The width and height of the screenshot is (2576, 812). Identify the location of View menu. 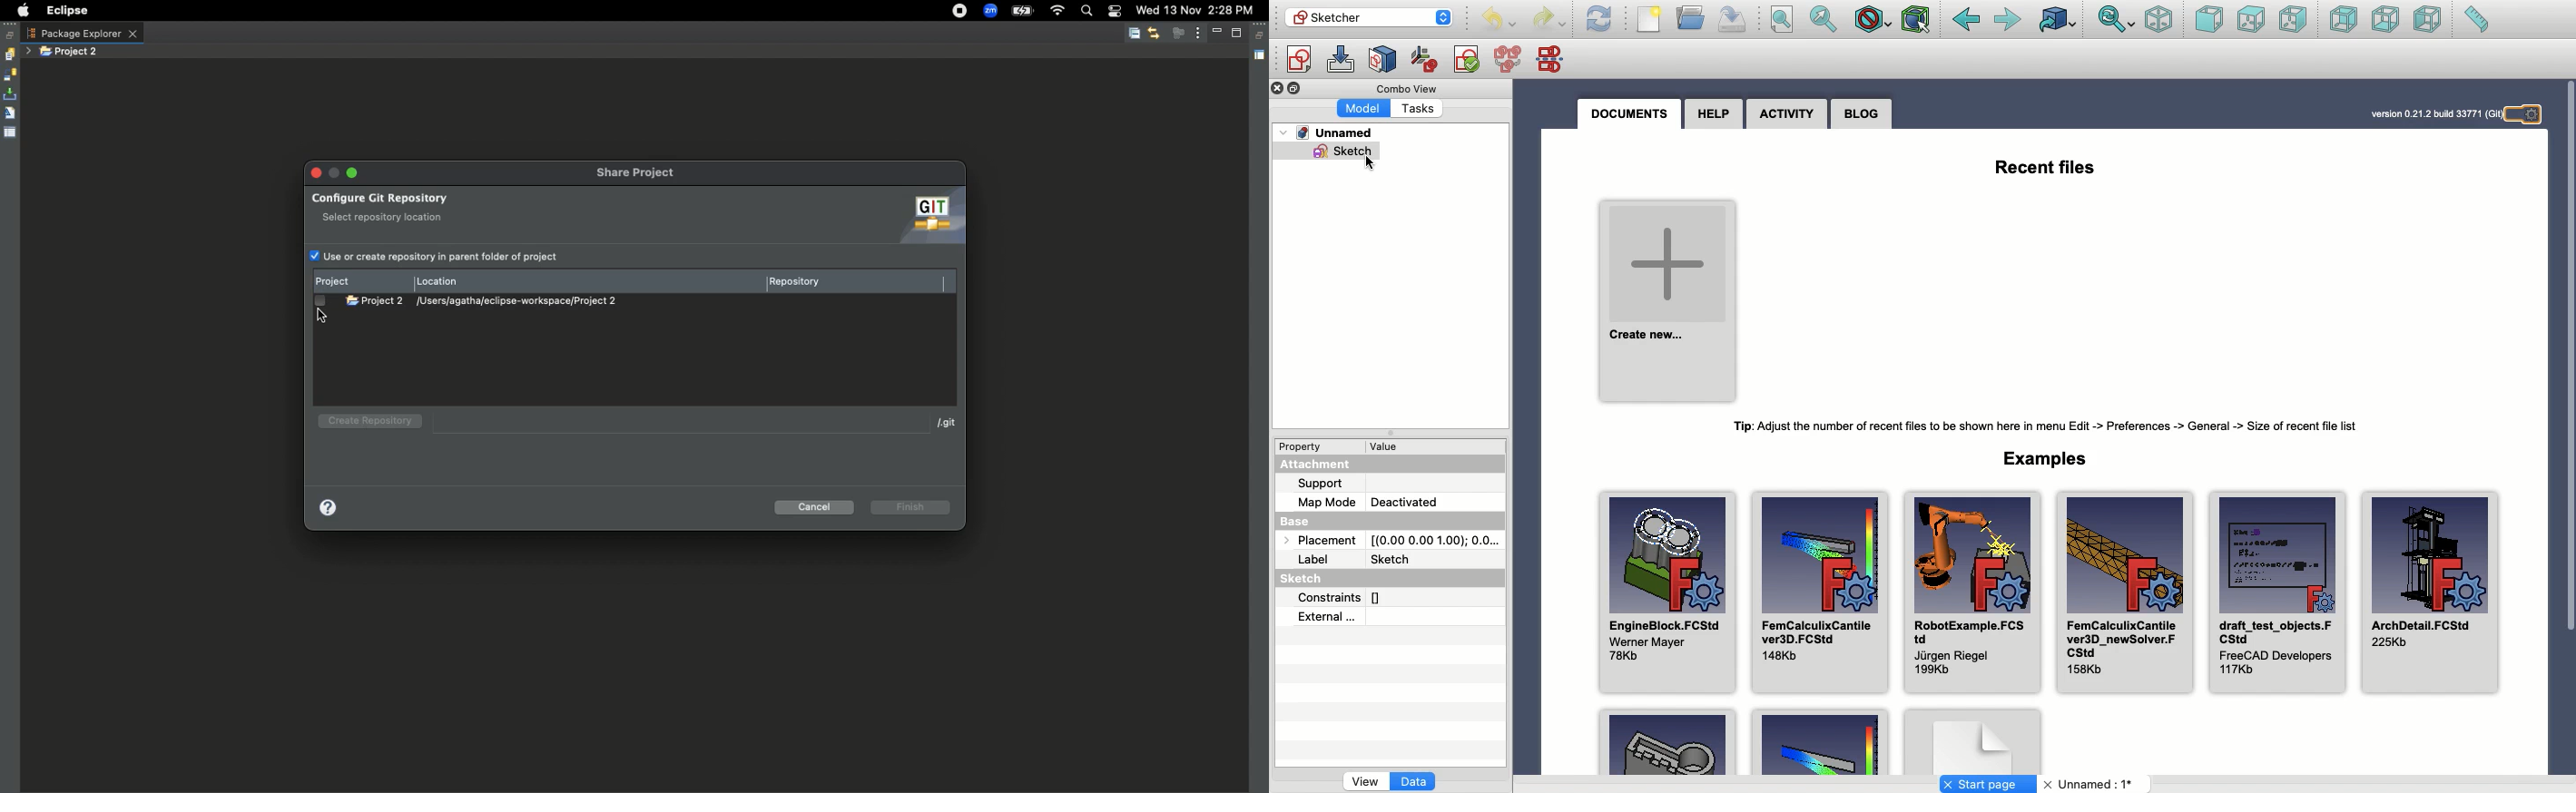
(1199, 32).